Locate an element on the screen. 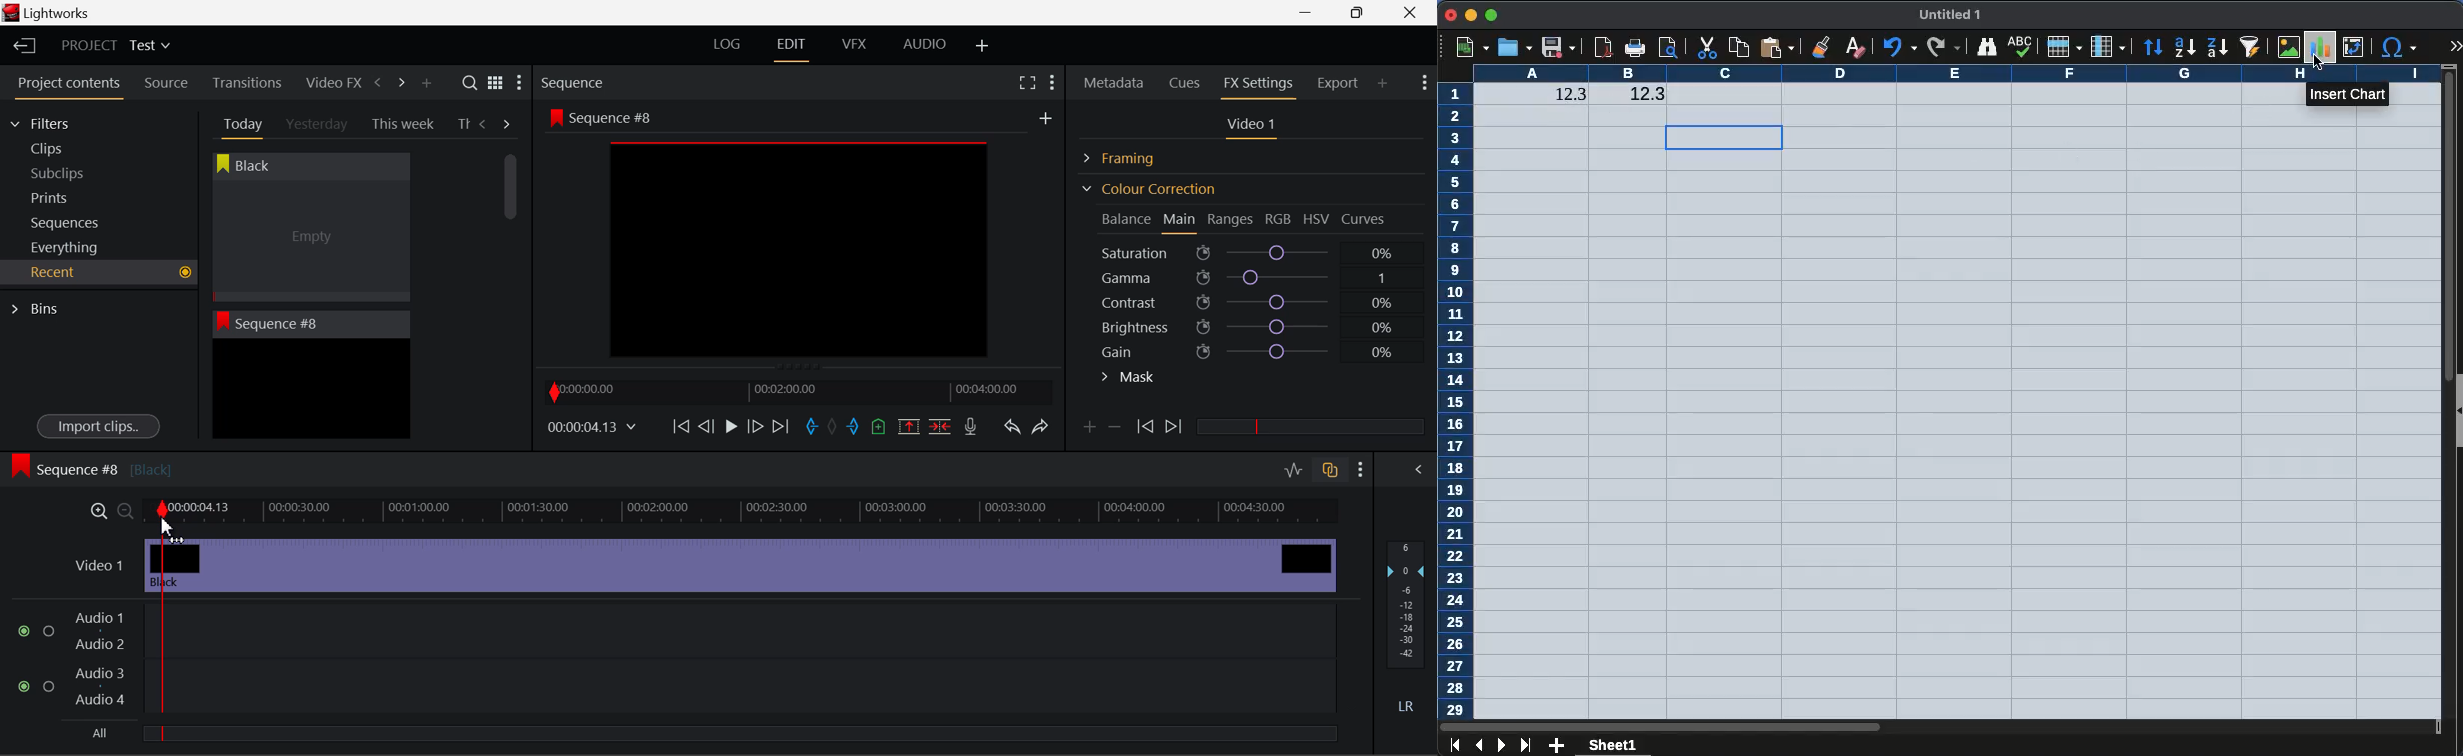 This screenshot has height=756, width=2464. cell selection  is located at coordinates (1724, 138).